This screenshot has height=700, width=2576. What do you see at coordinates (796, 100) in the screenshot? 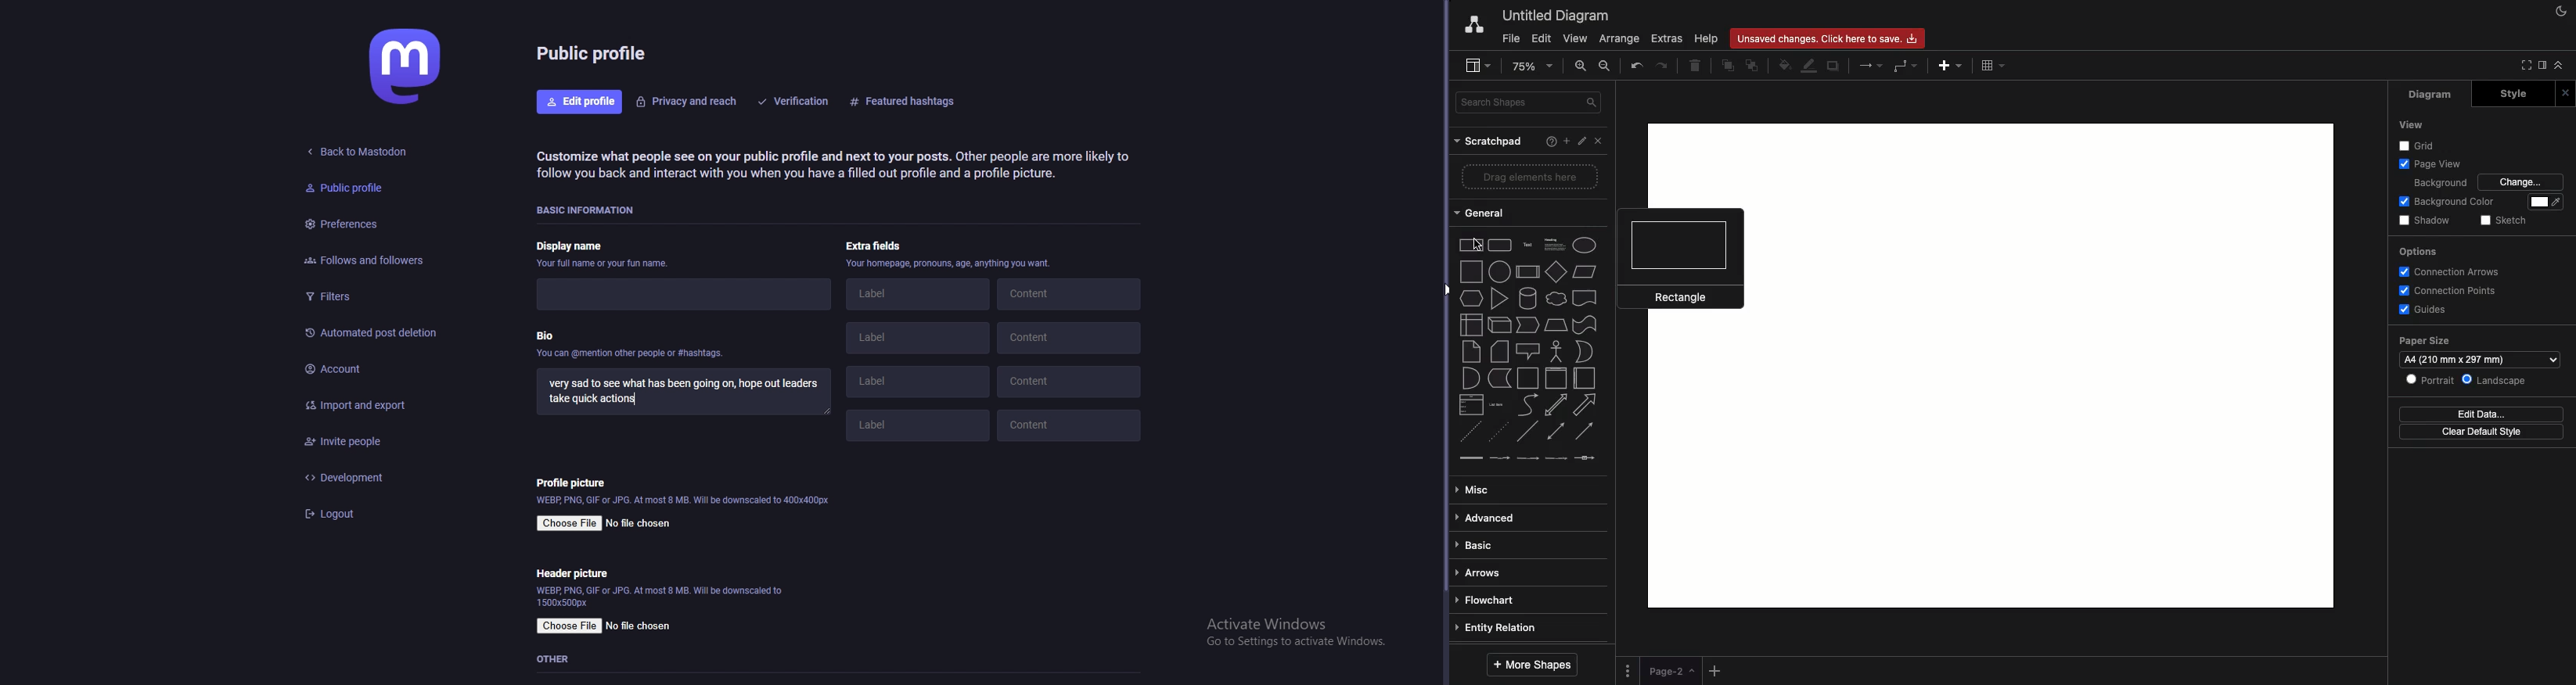
I see `verification` at bounding box center [796, 100].